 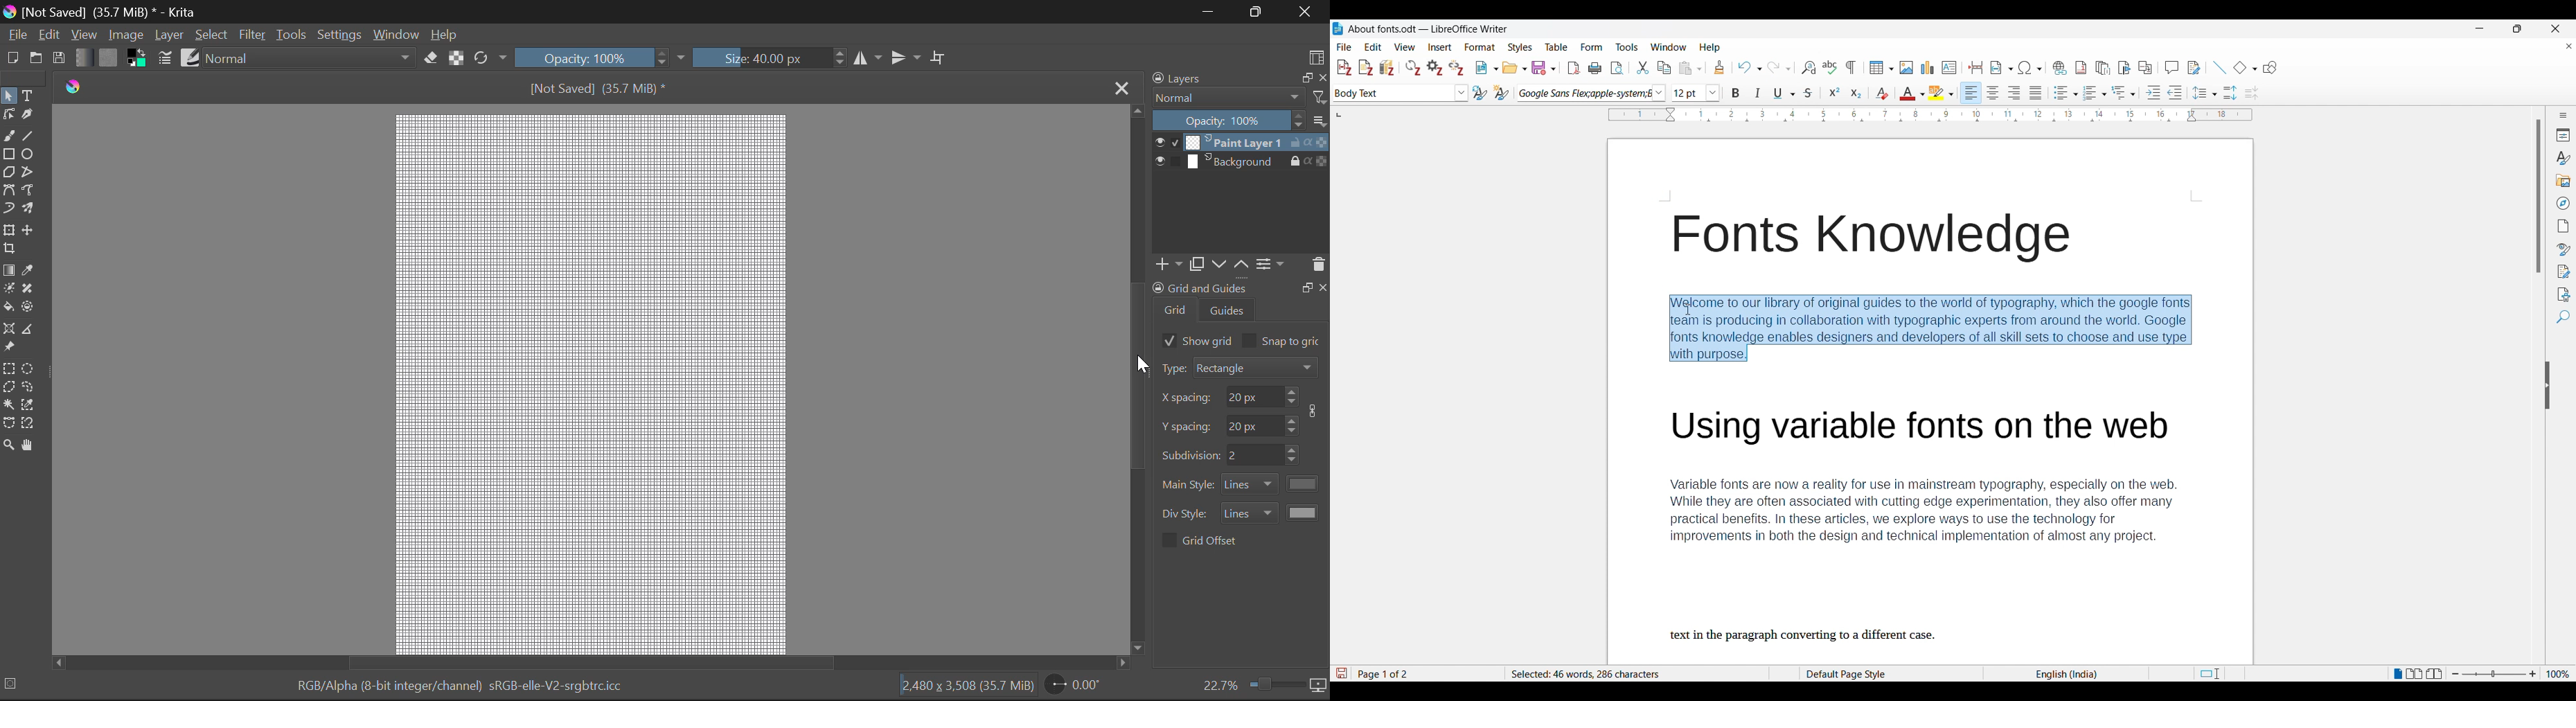 What do you see at coordinates (2002, 68) in the screenshot?
I see `Insert field` at bounding box center [2002, 68].